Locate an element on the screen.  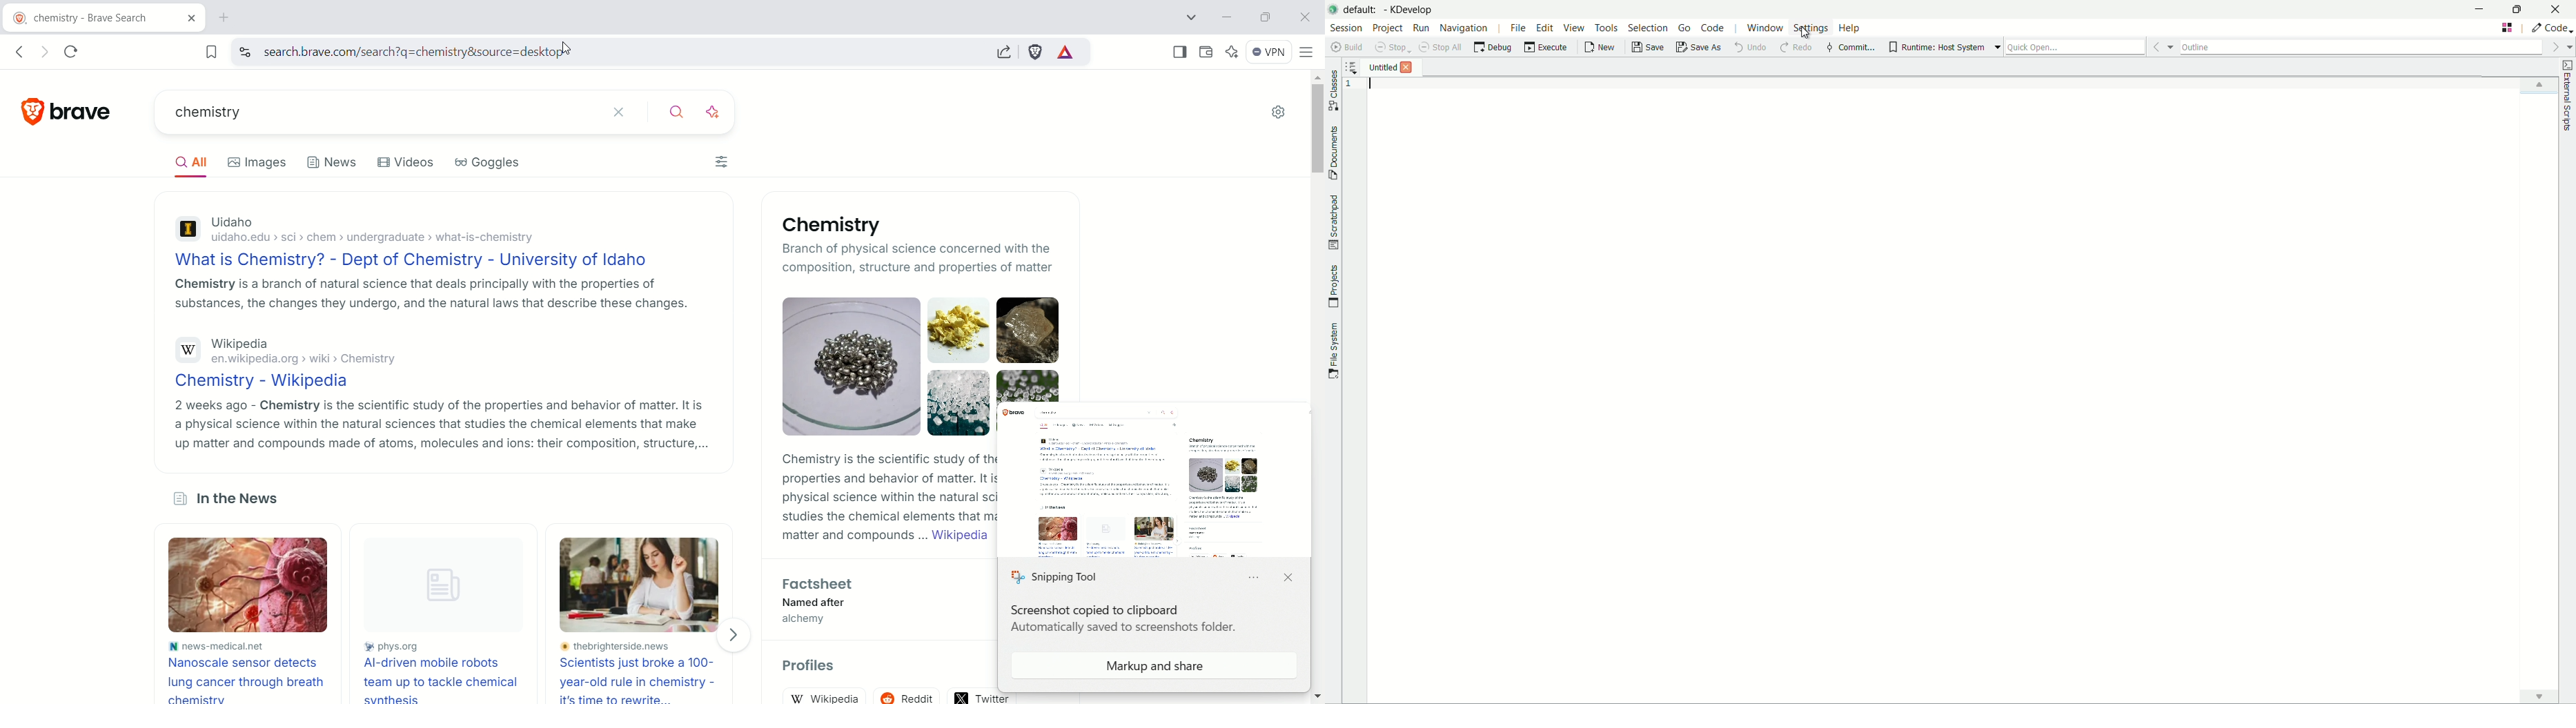
answer with AI is located at coordinates (721, 110).